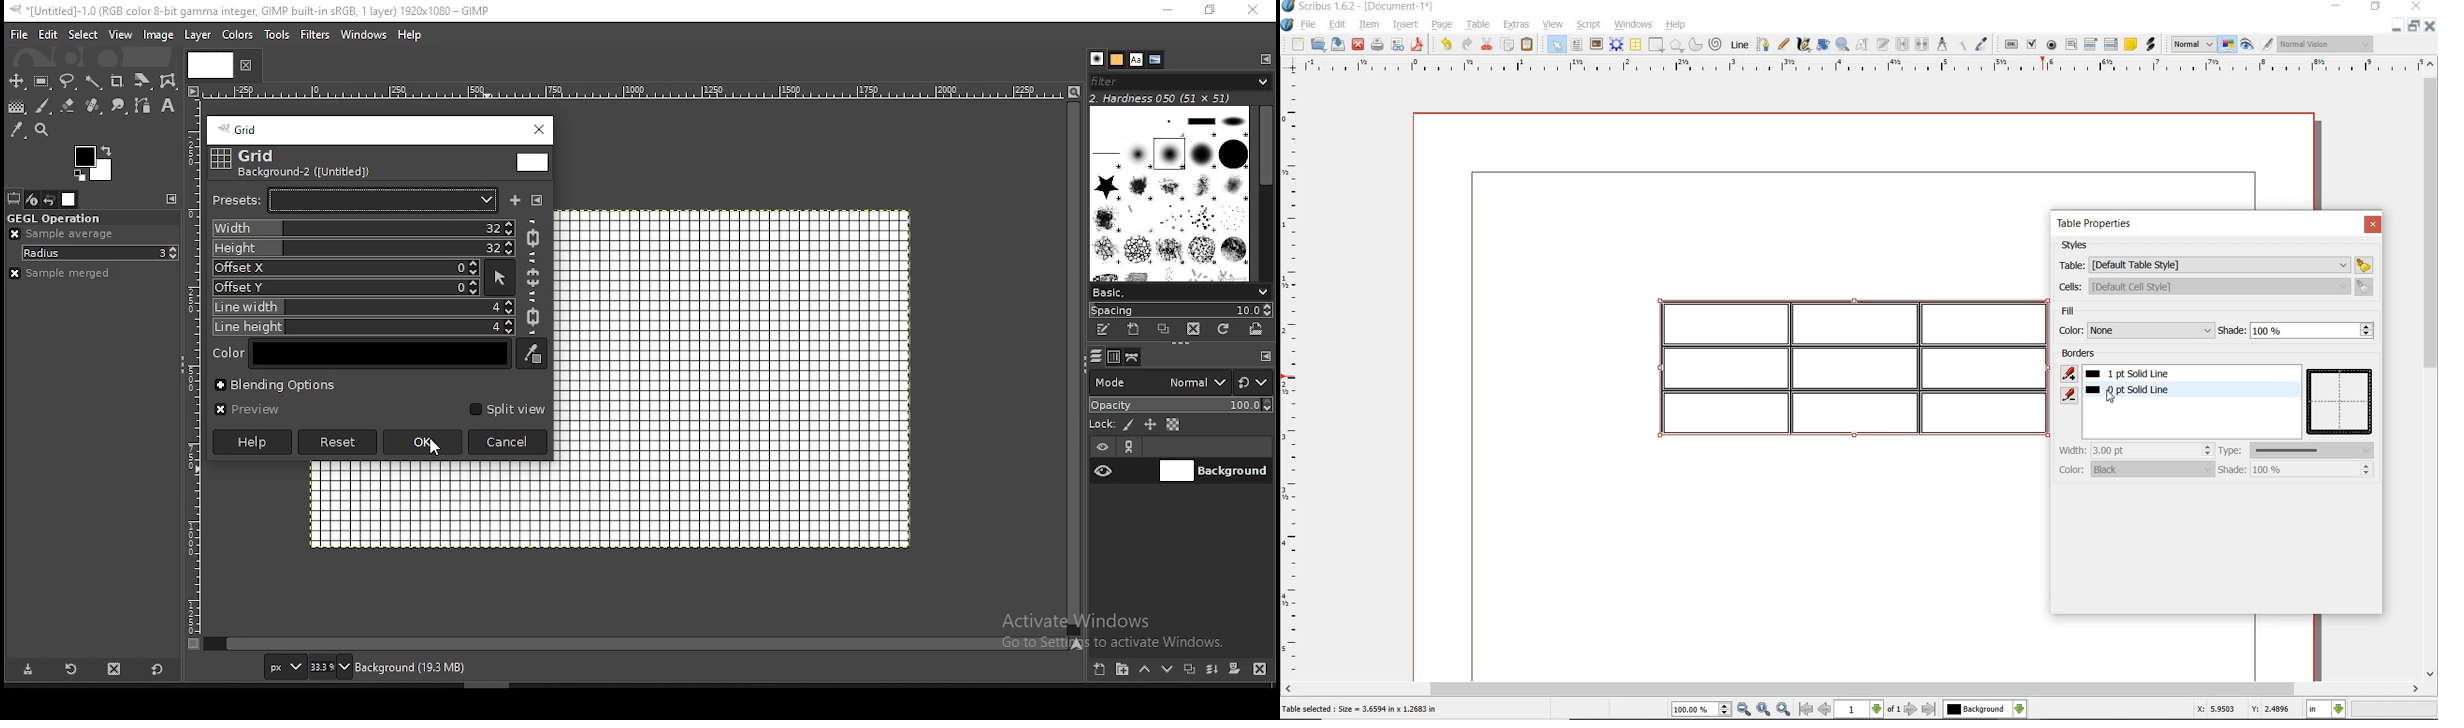 The height and width of the screenshot is (728, 2464). What do you see at coordinates (158, 35) in the screenshot?
I see `image` at bounding box center [158, 35].